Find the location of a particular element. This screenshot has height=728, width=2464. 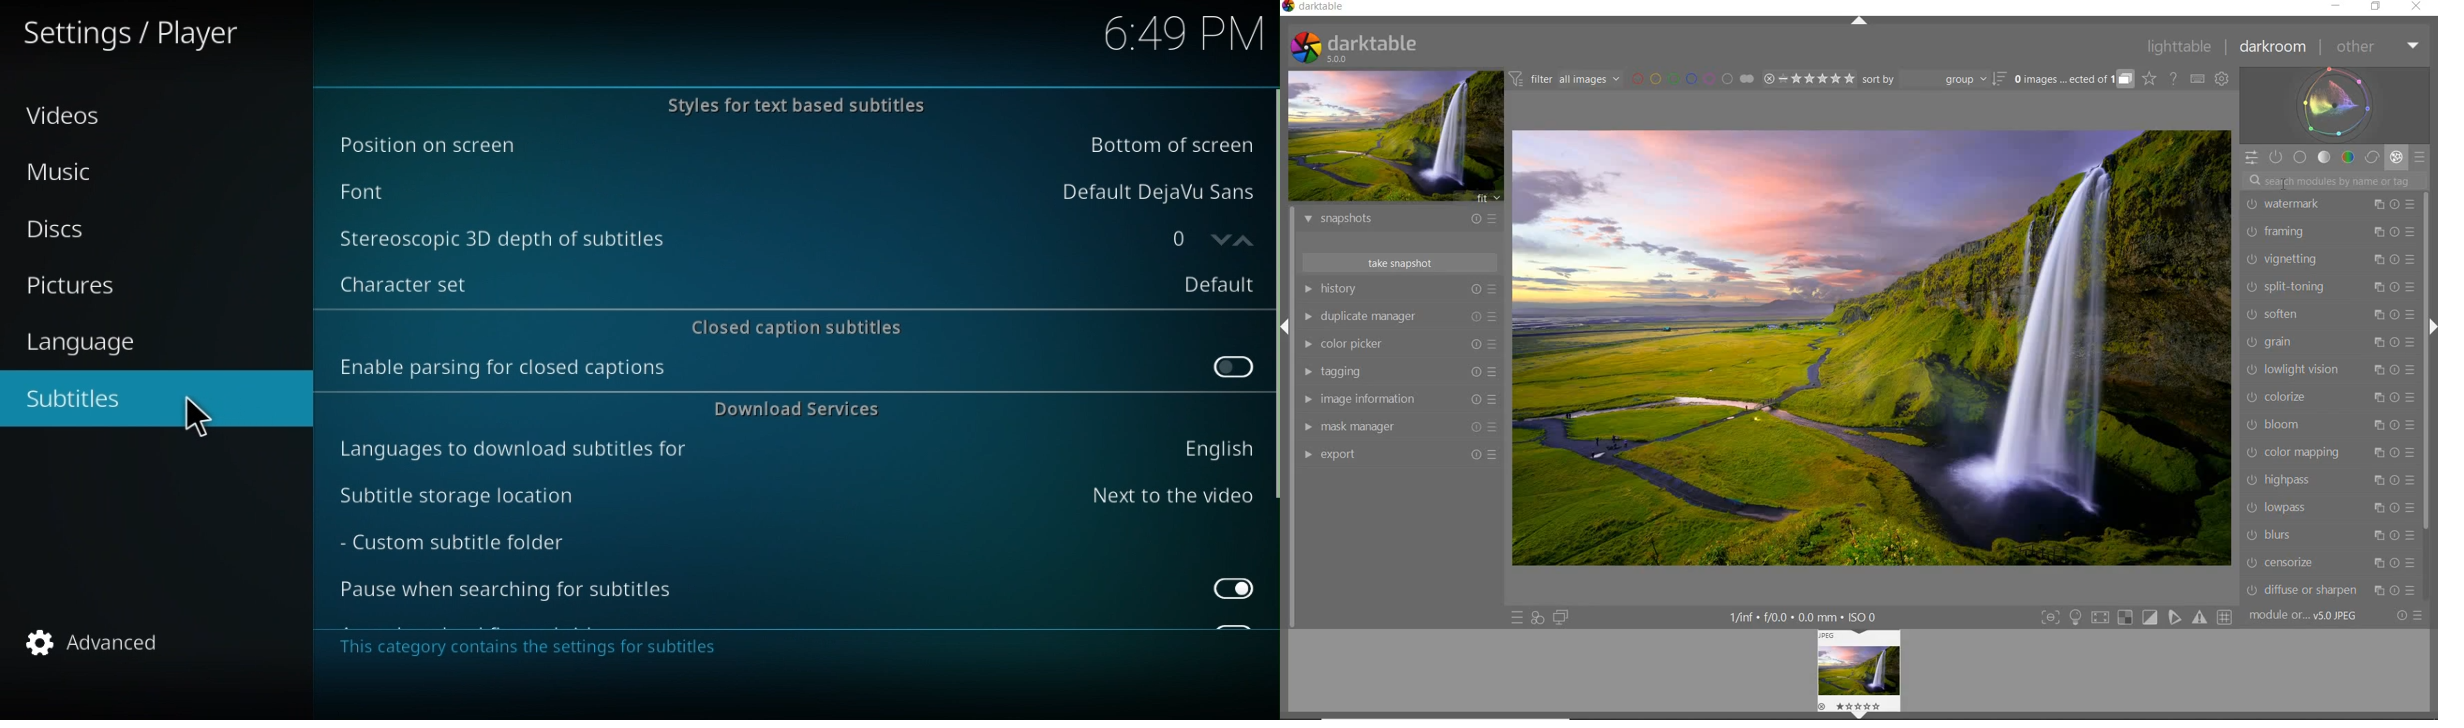

framing is located at coordinates (2332, 233).